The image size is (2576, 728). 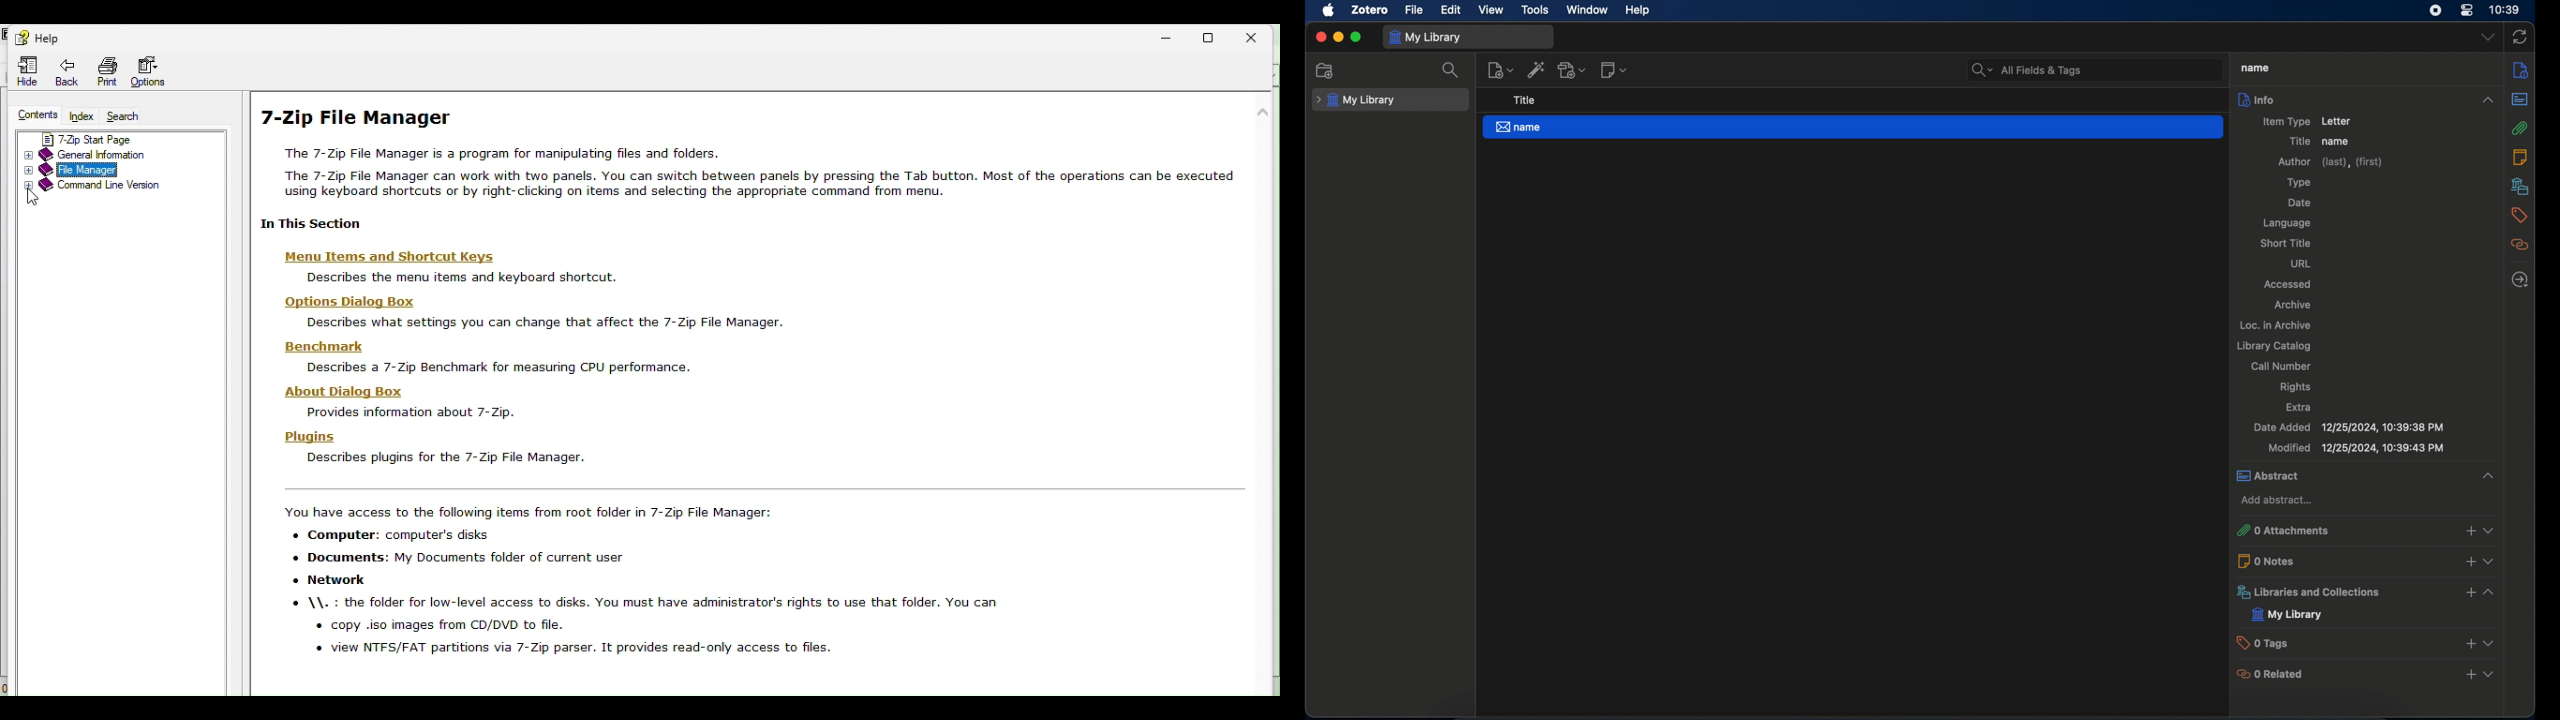 What do you see at coordinates (2344, 121) in the screenshot?
I see `Letter` at bounding box center [2344, 121].